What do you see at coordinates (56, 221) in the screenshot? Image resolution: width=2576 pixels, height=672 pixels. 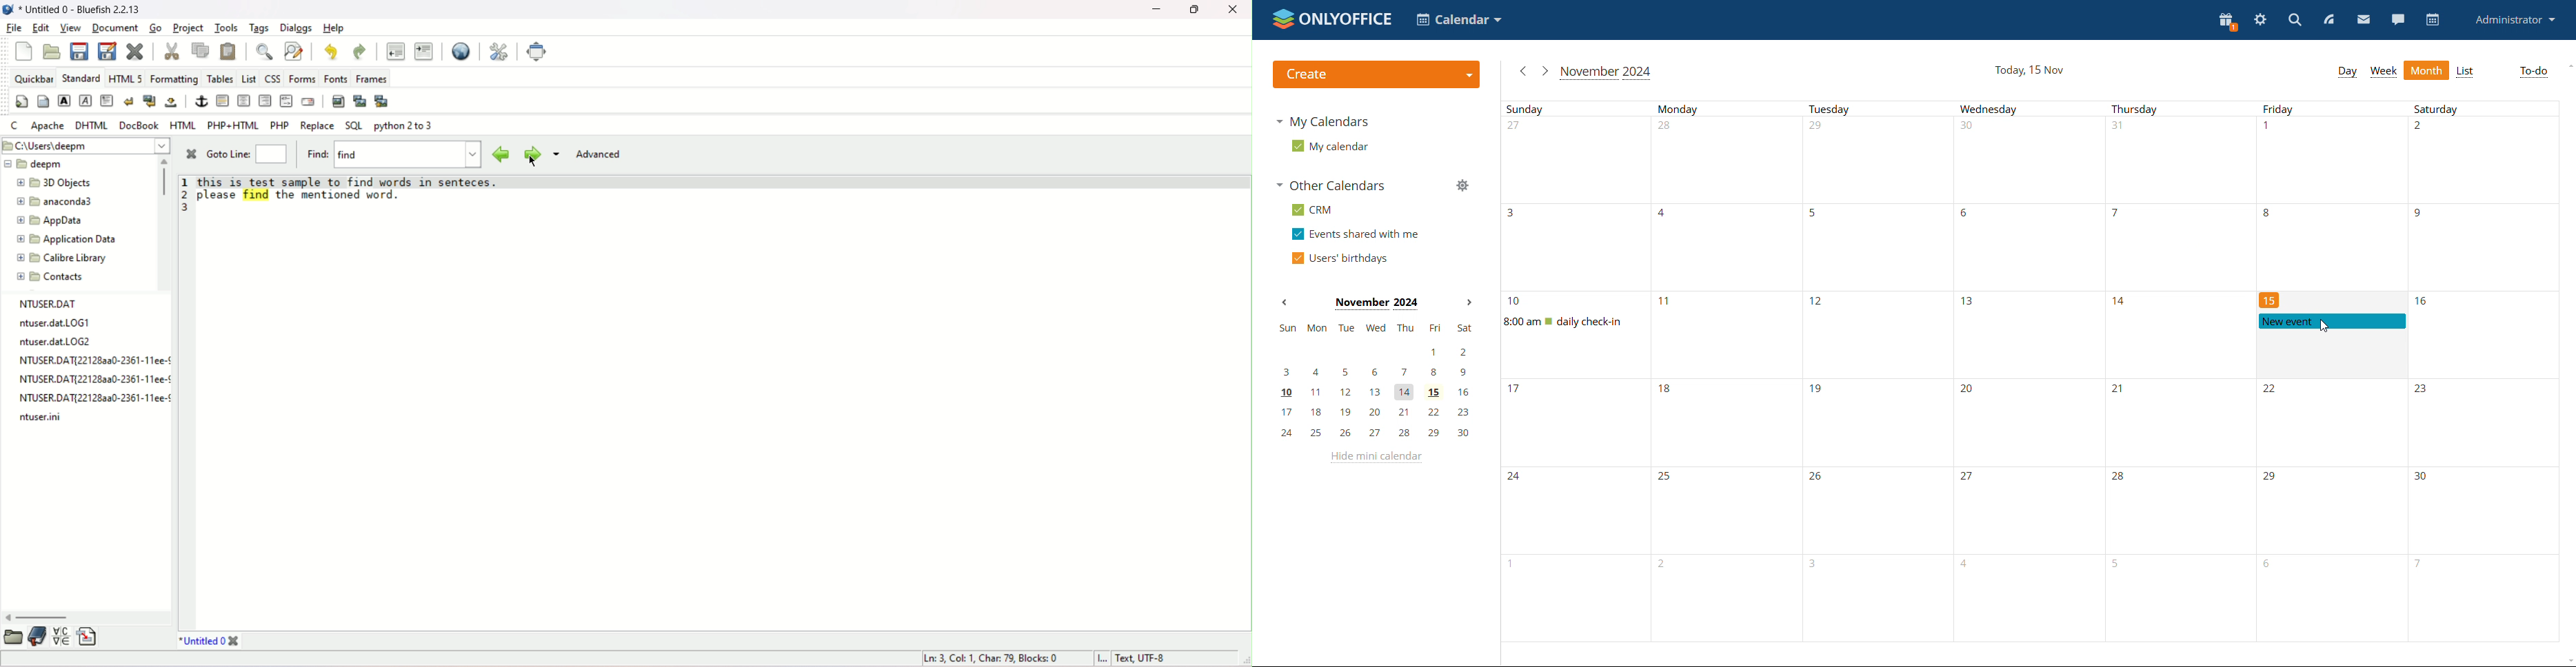 I see `appdata` at bounding box center [56, 221].